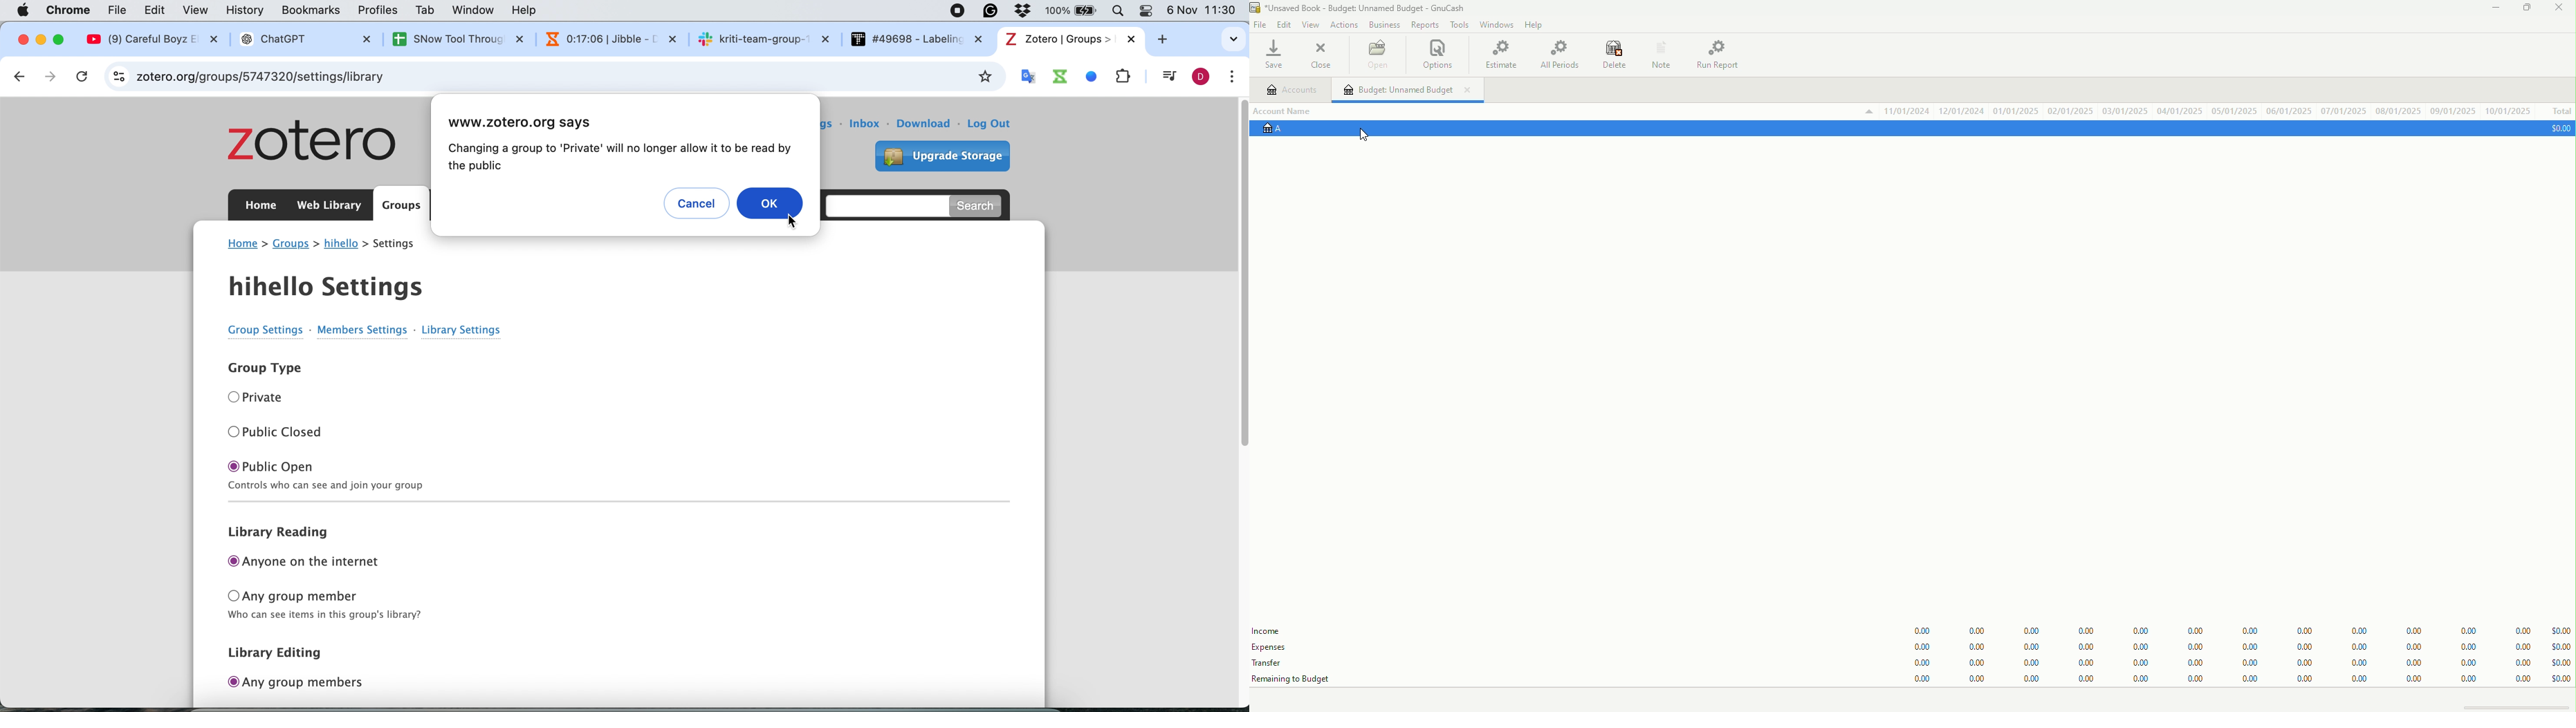  What do you see at coordinates (197, 10) in the screenshot?
I see `view` at bounding box center [197, 10].